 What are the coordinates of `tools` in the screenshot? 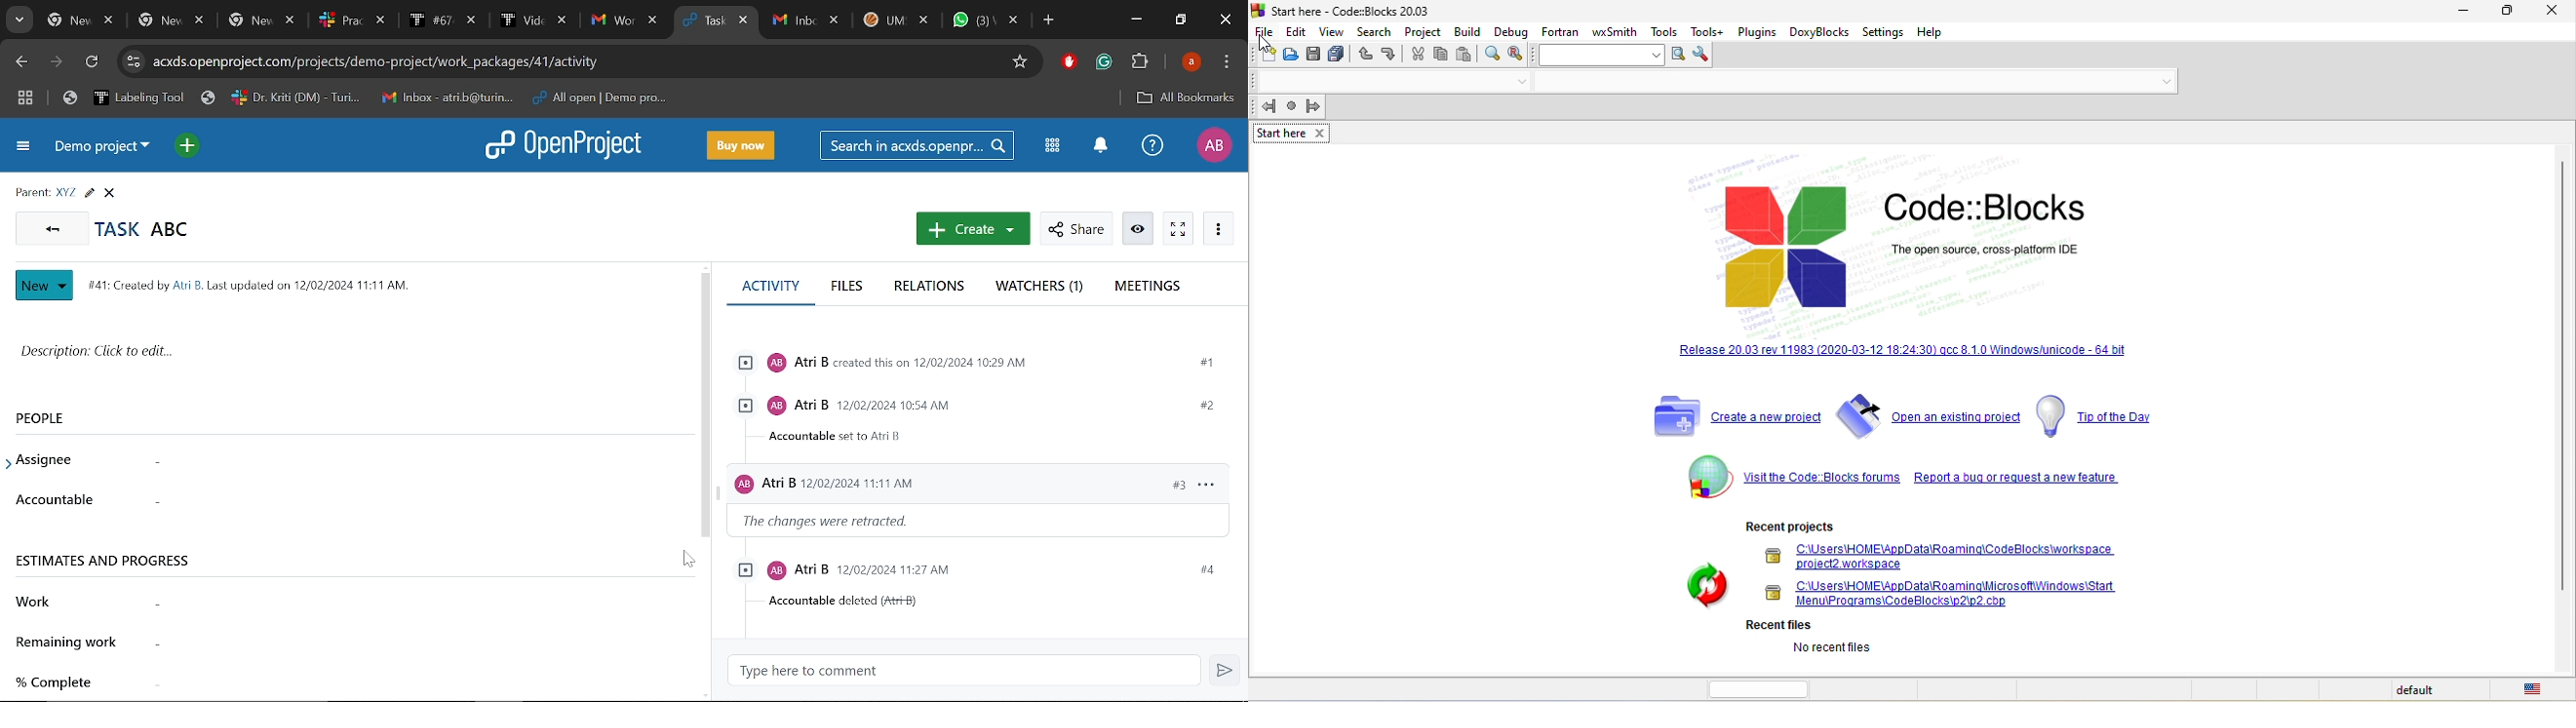 It's located at (1666, 31).